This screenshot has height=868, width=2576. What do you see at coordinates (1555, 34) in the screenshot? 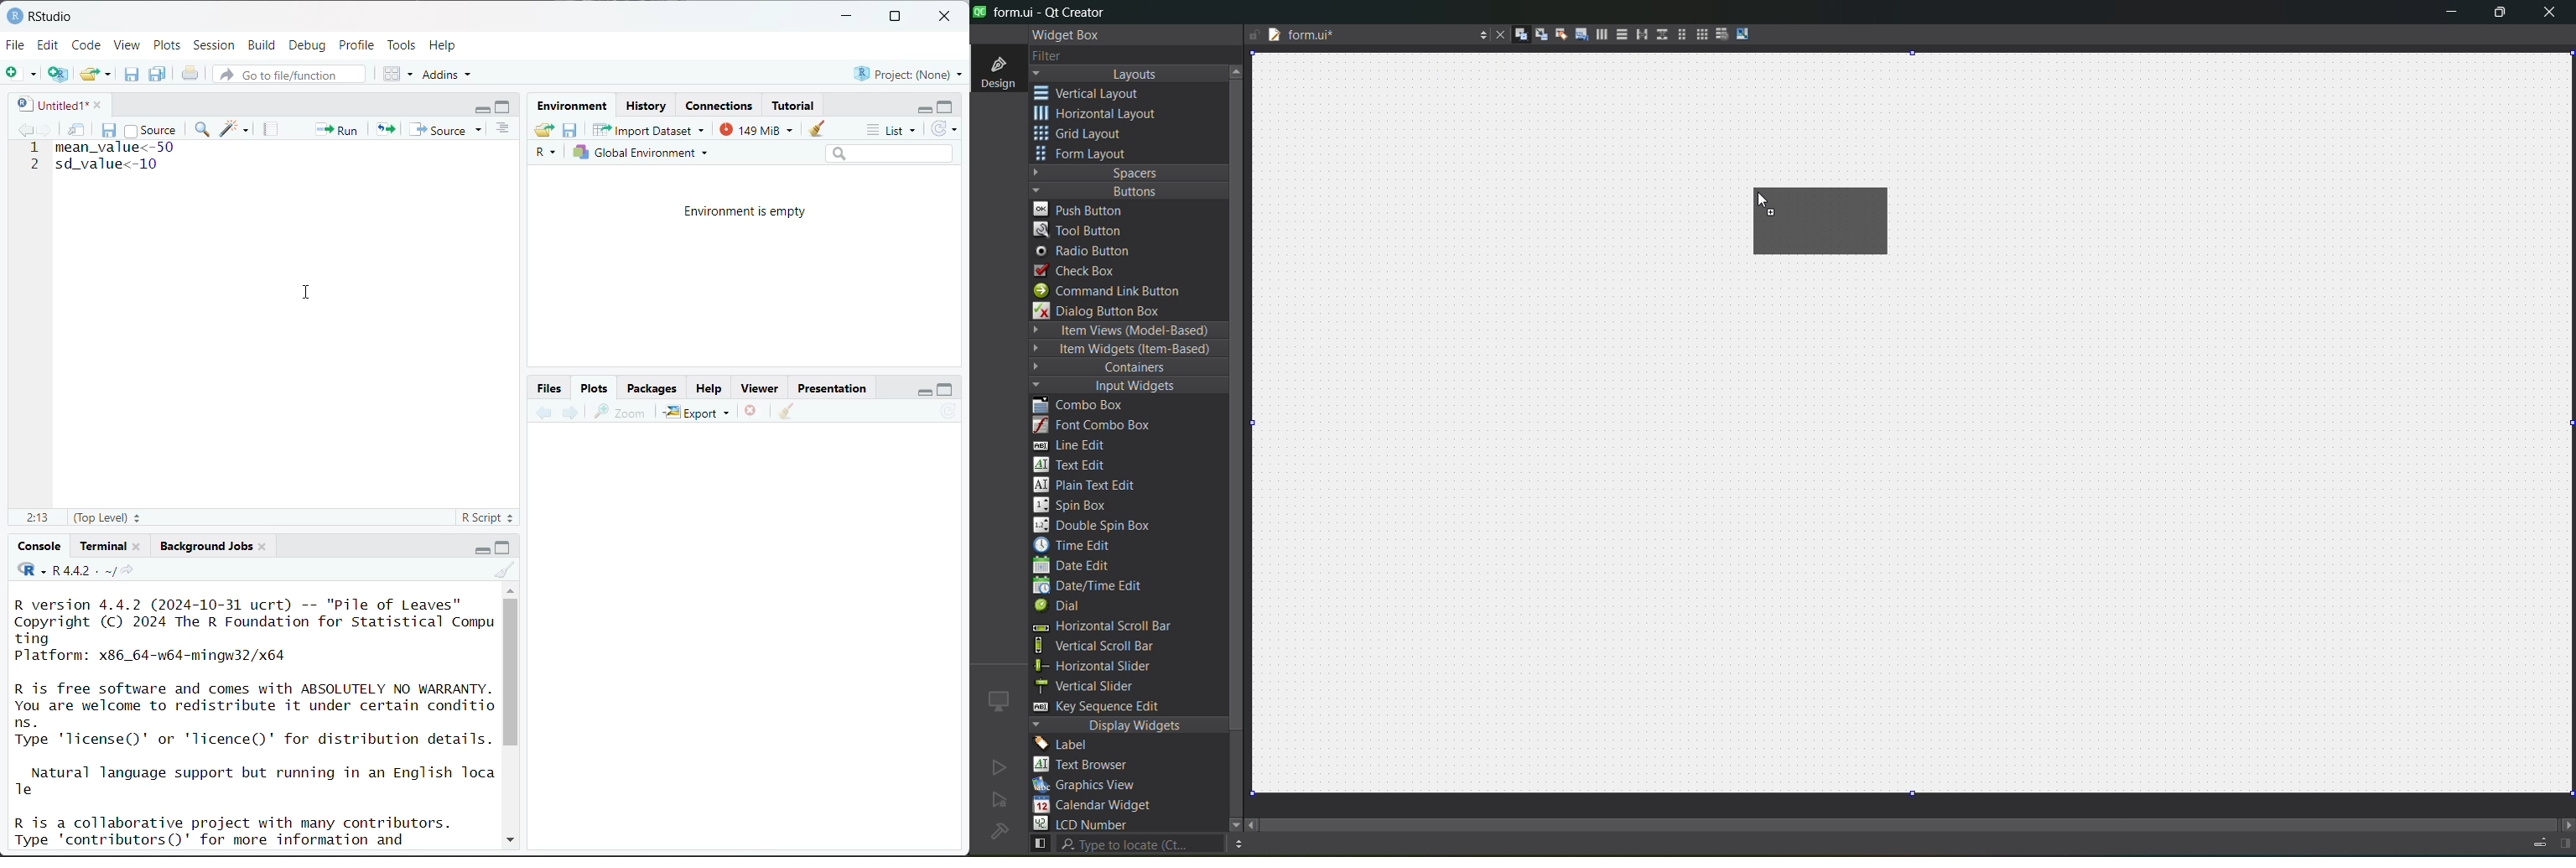
I see `edit buddies` at bounding box center [1555, 34].